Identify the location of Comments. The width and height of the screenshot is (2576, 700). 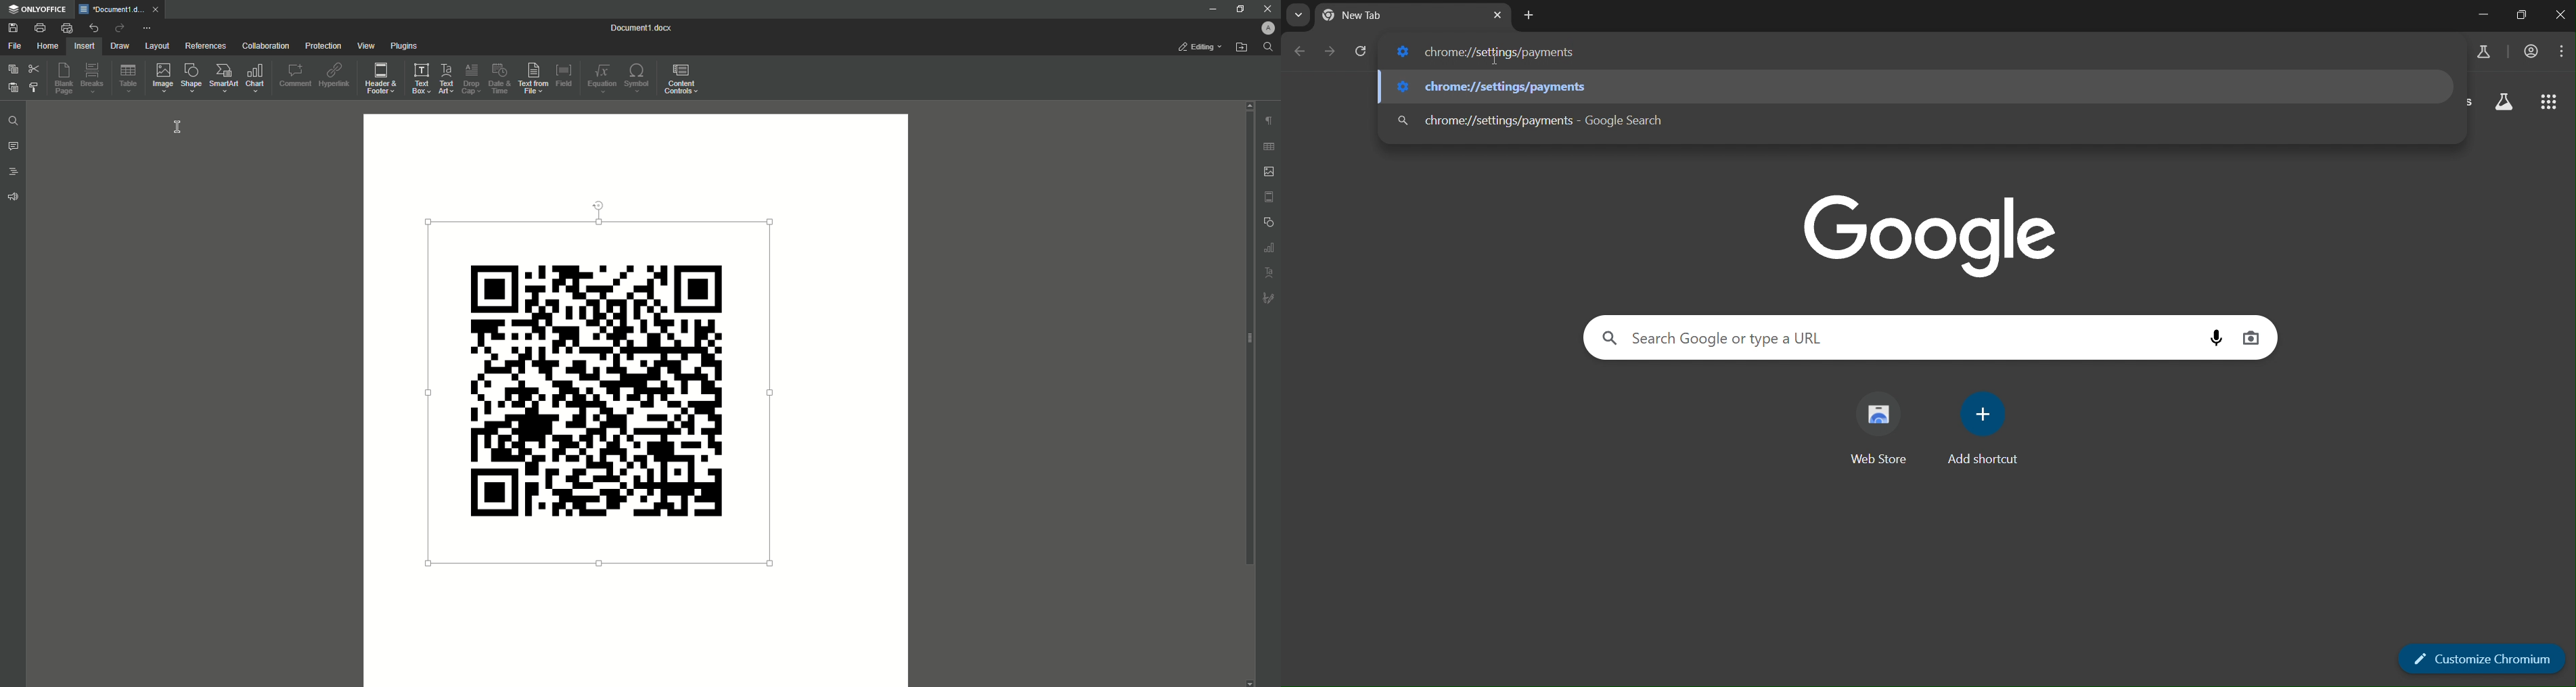
(15, 146).